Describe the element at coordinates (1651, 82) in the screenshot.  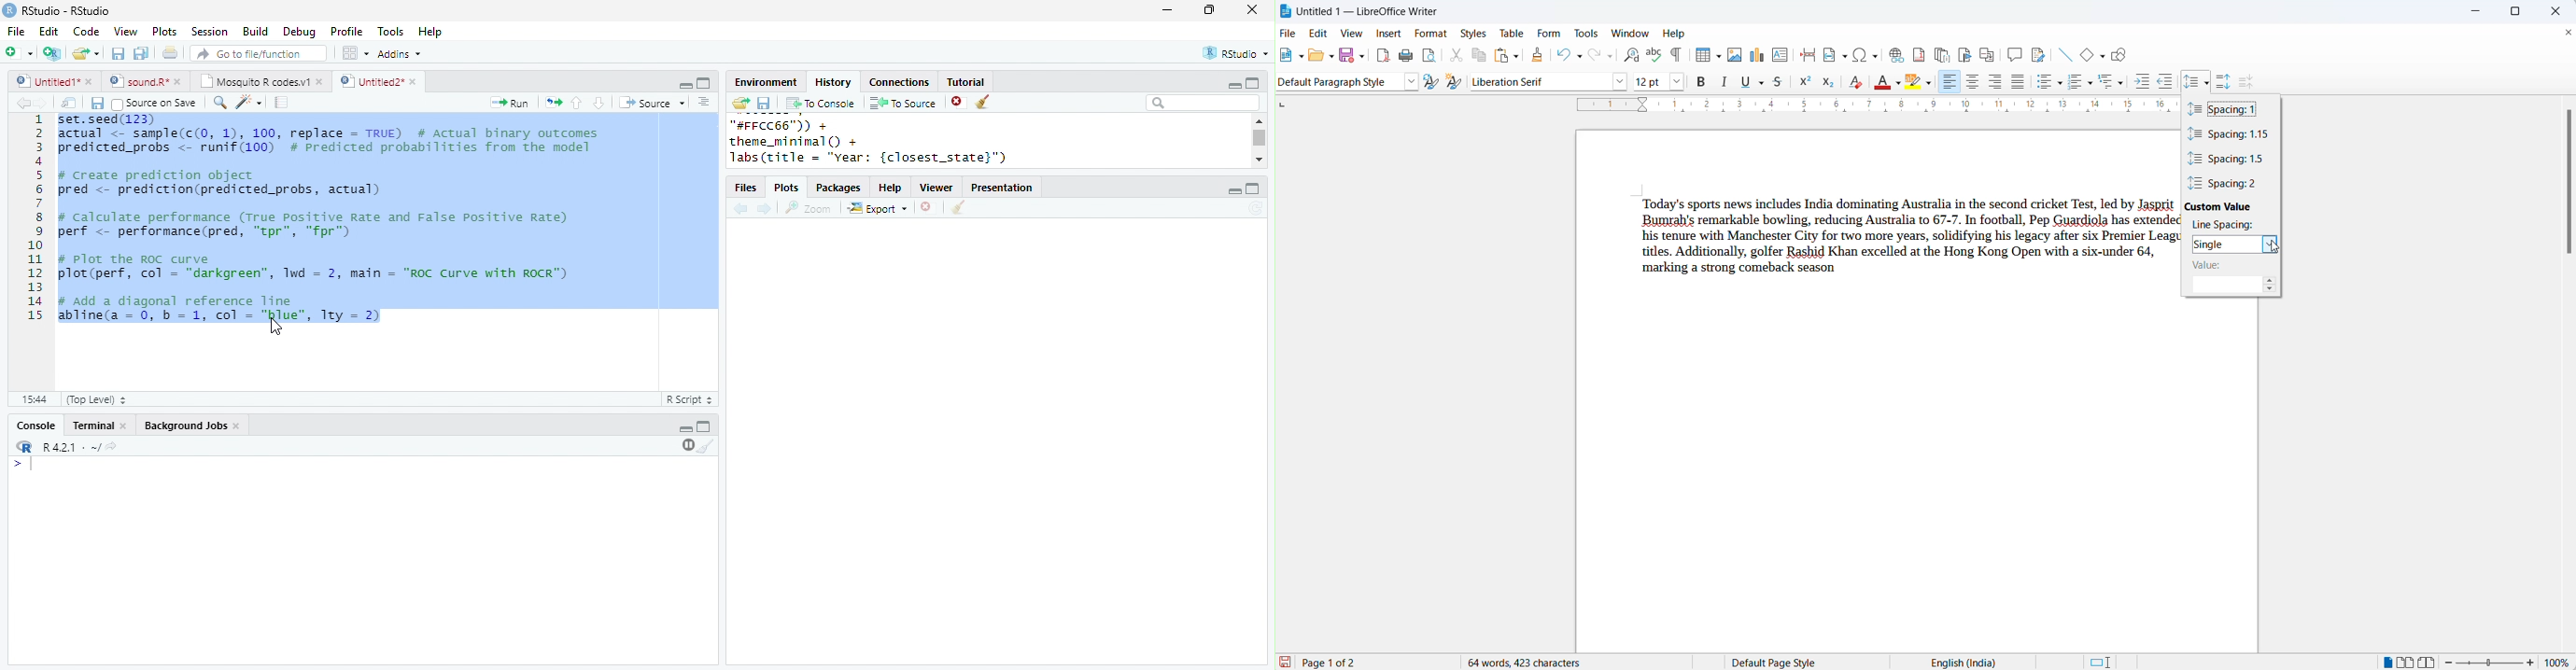
I see `font size` at that location.